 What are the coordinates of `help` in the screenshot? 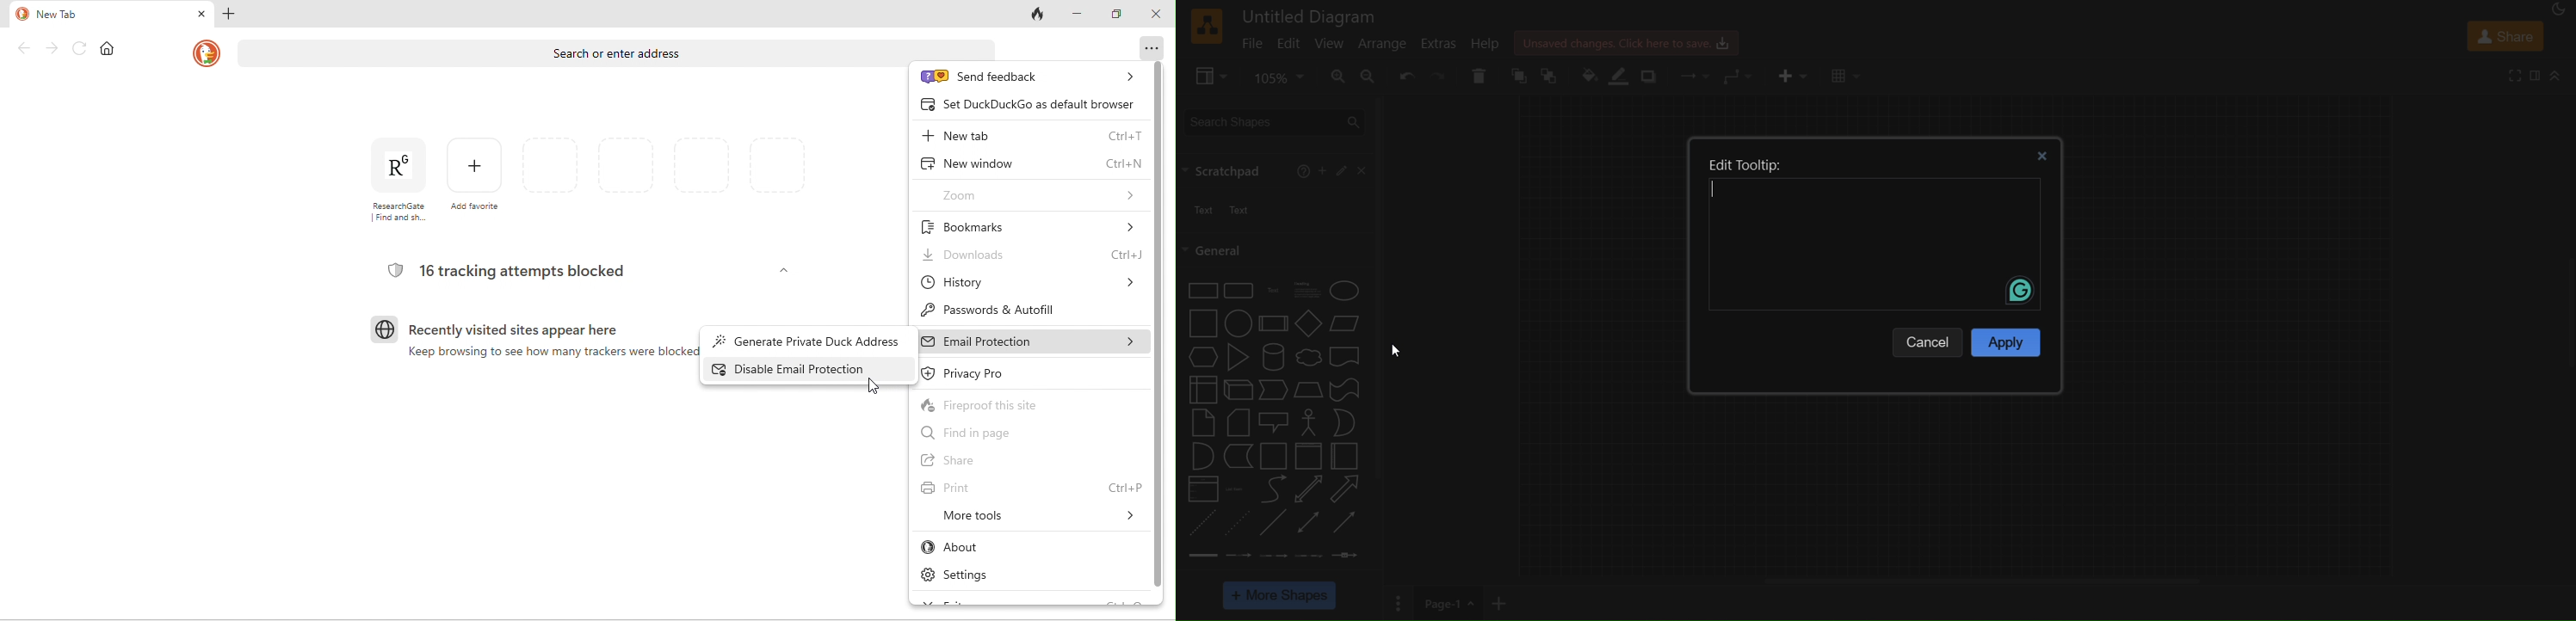 It's located at (1303, 173).